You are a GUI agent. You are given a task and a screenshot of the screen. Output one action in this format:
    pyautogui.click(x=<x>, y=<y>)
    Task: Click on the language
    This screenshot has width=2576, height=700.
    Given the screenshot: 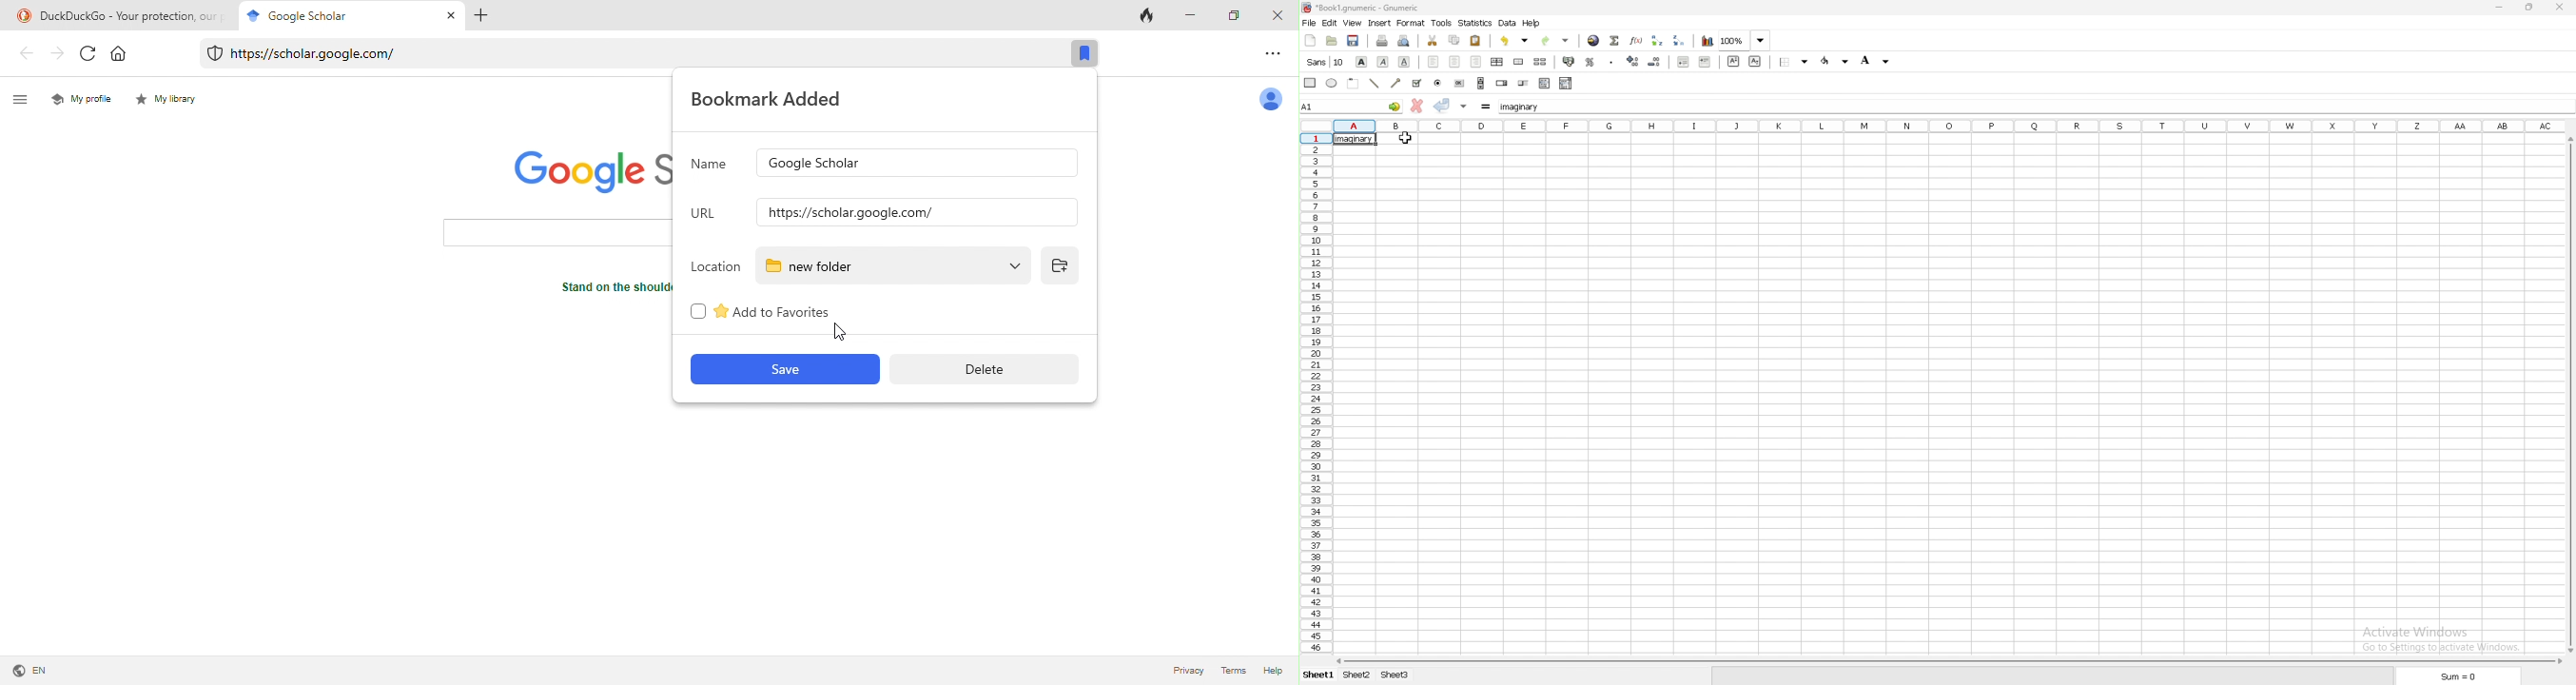 What is the action you would take?
    pyautogui.click(x=30, y=670)
    